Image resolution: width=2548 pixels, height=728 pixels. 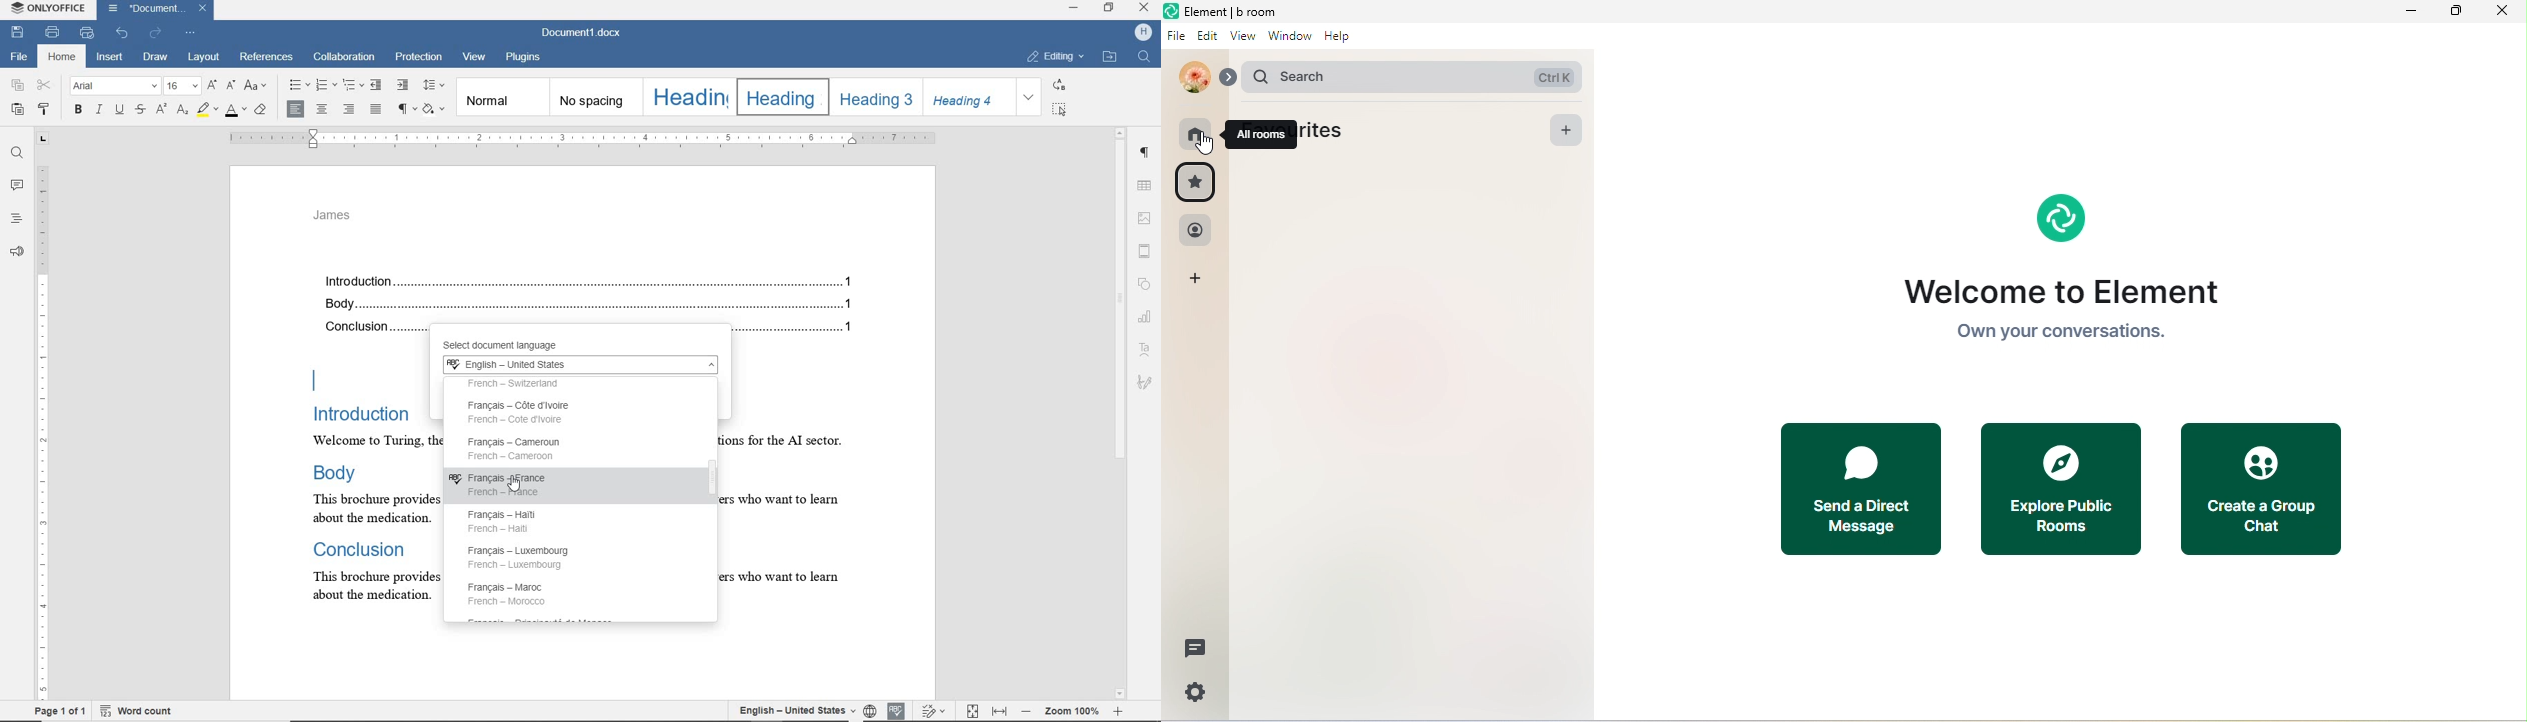 I want to click on Heading 1, so click(x=688, y=97).